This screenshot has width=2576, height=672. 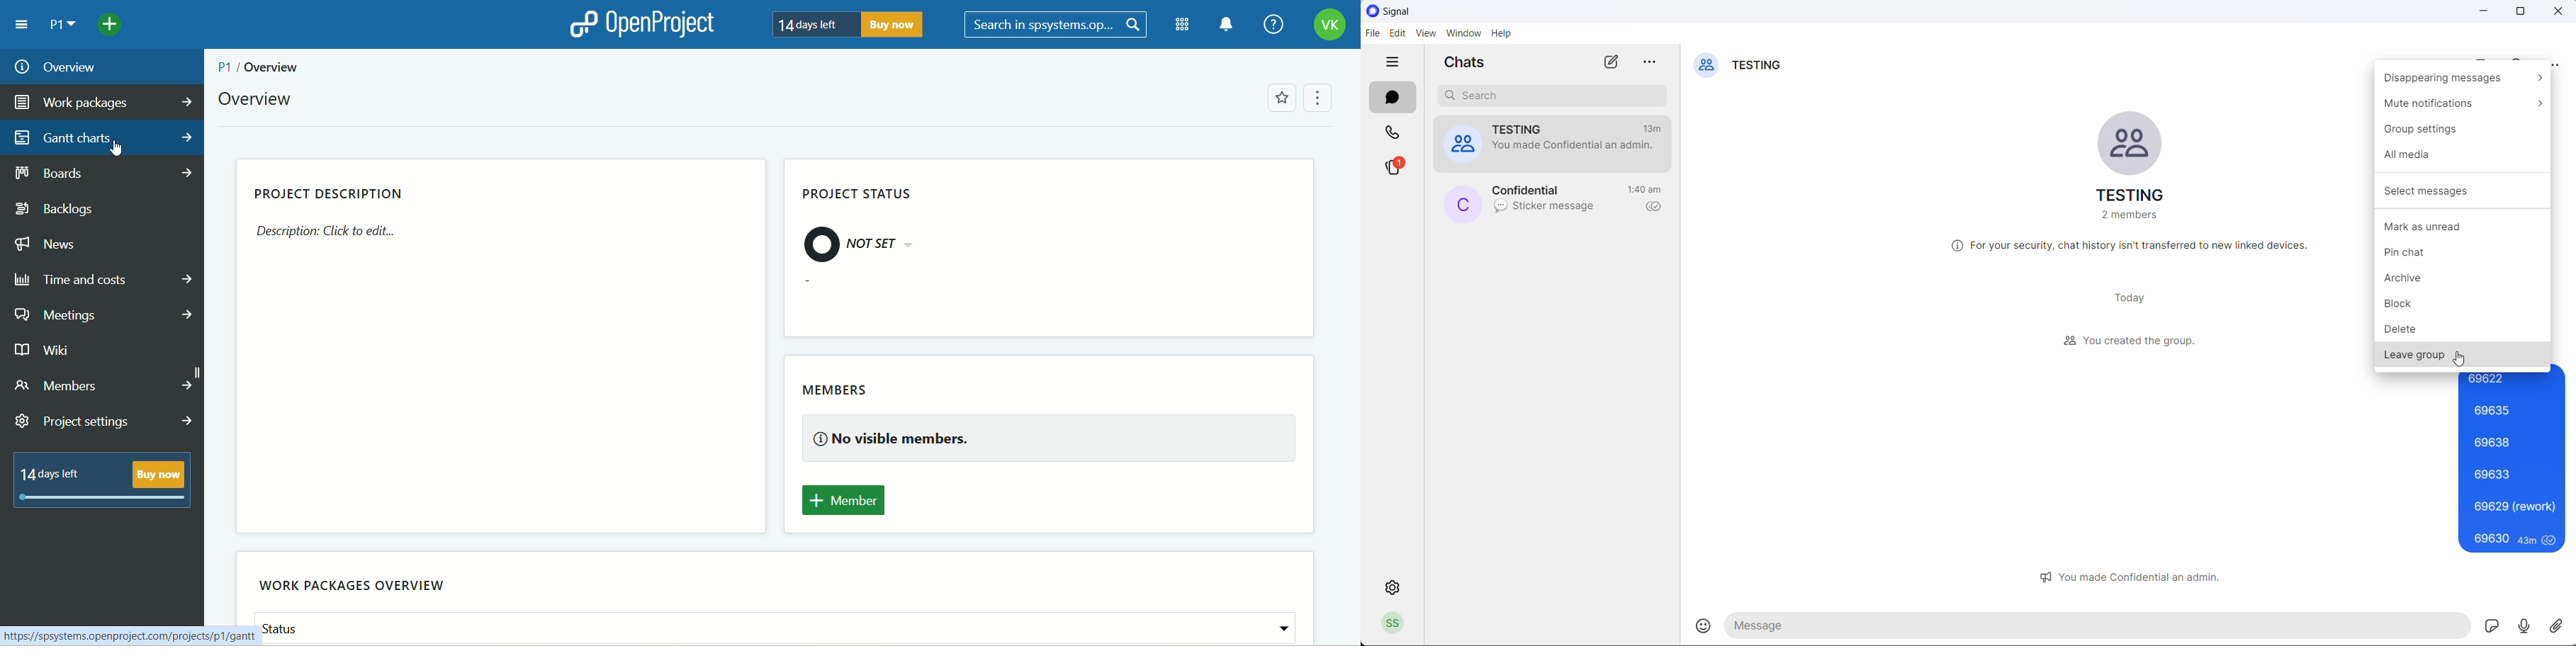 I want to click on today heading, so click(x=2129, y=299).